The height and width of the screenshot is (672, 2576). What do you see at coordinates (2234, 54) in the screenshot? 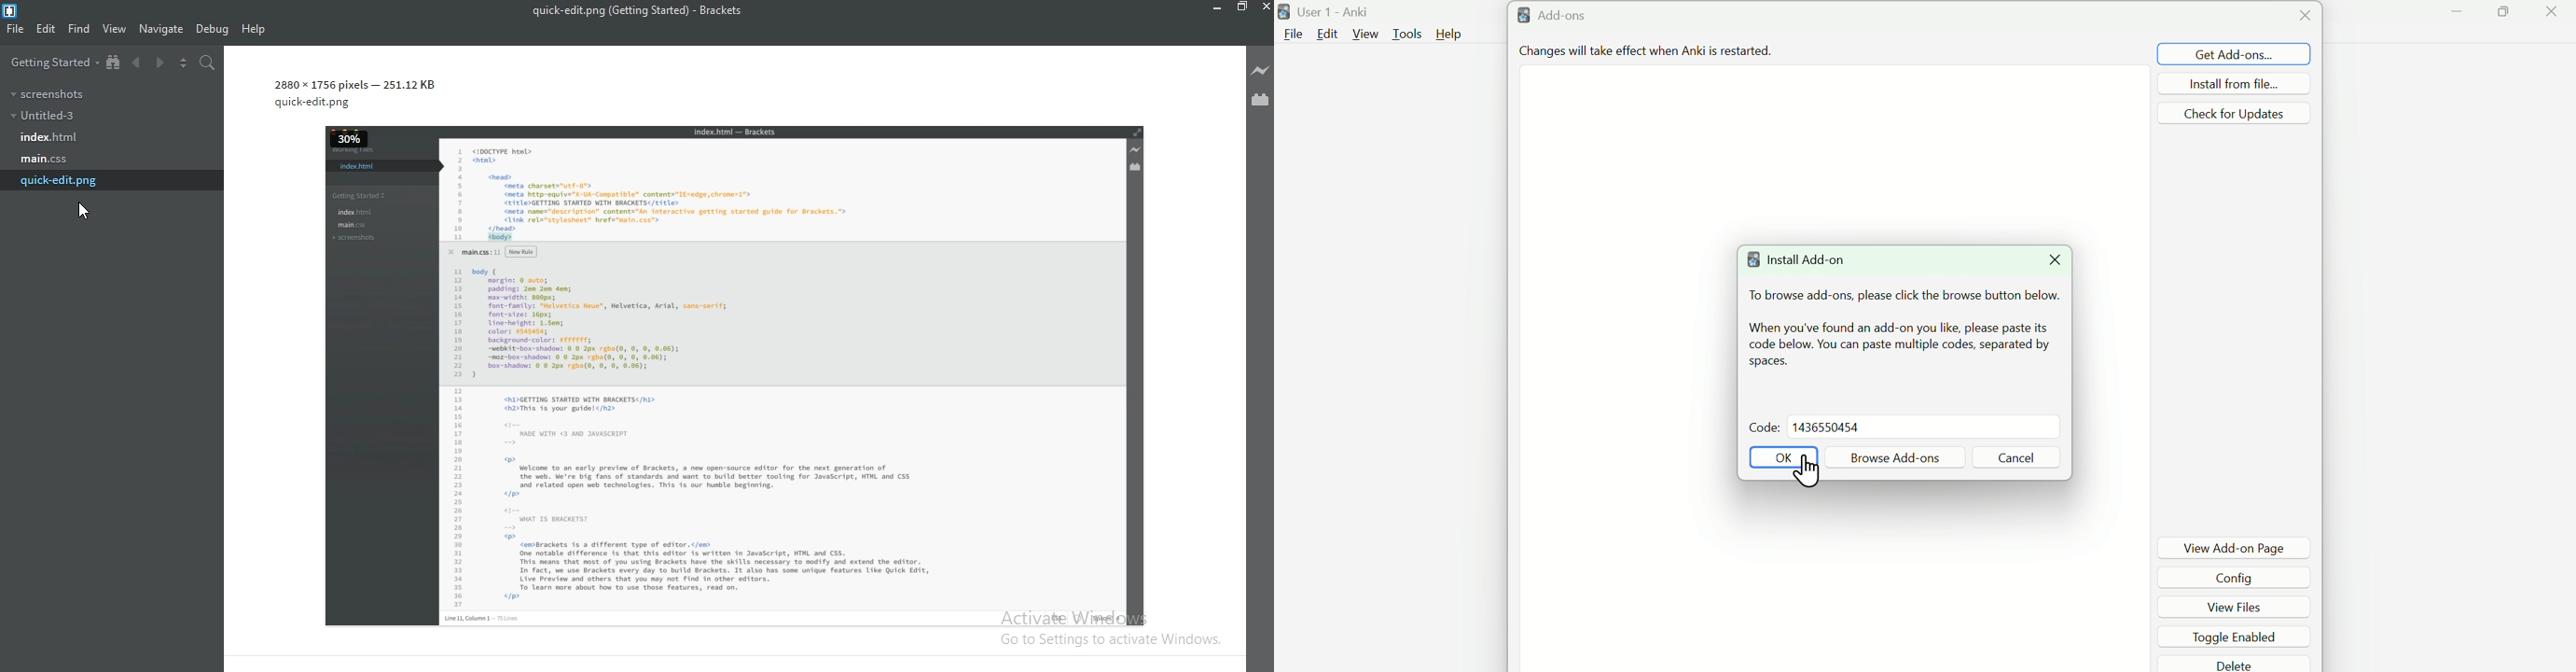
I see `Get add Ons` at bounding box center [2234, 54].